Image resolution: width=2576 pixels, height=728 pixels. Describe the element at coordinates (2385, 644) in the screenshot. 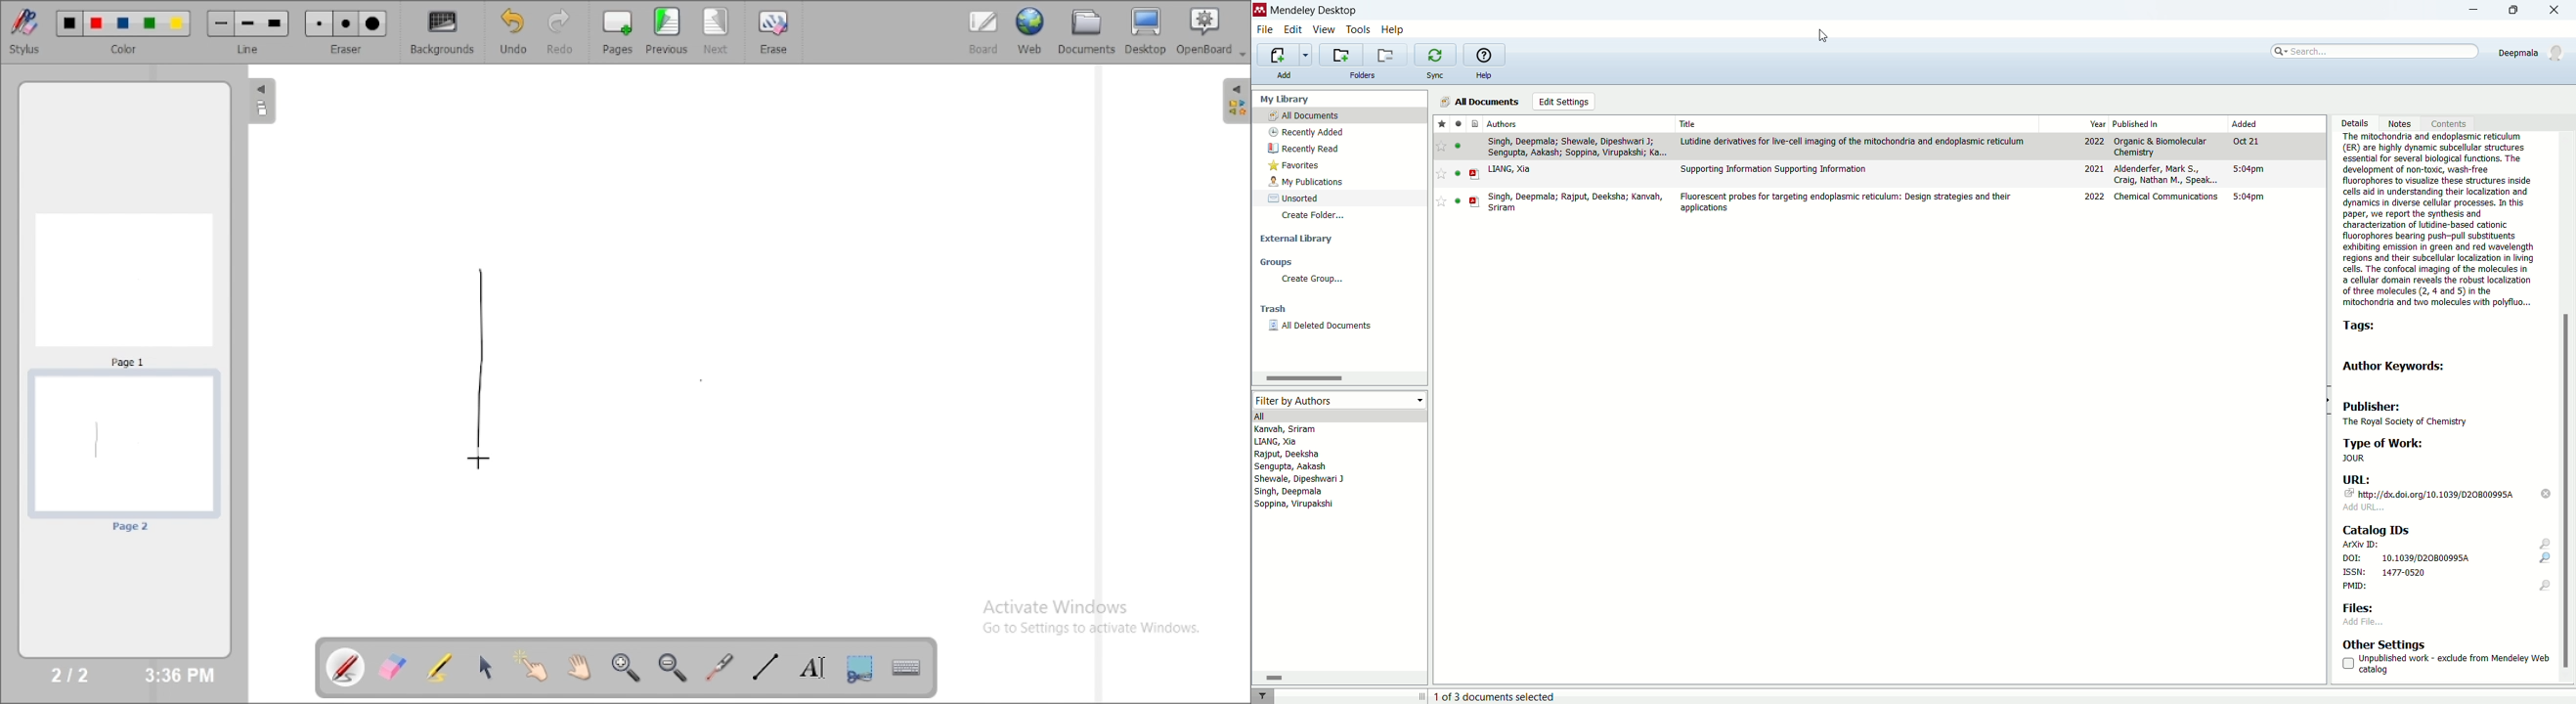

I see `other settings` at that location.